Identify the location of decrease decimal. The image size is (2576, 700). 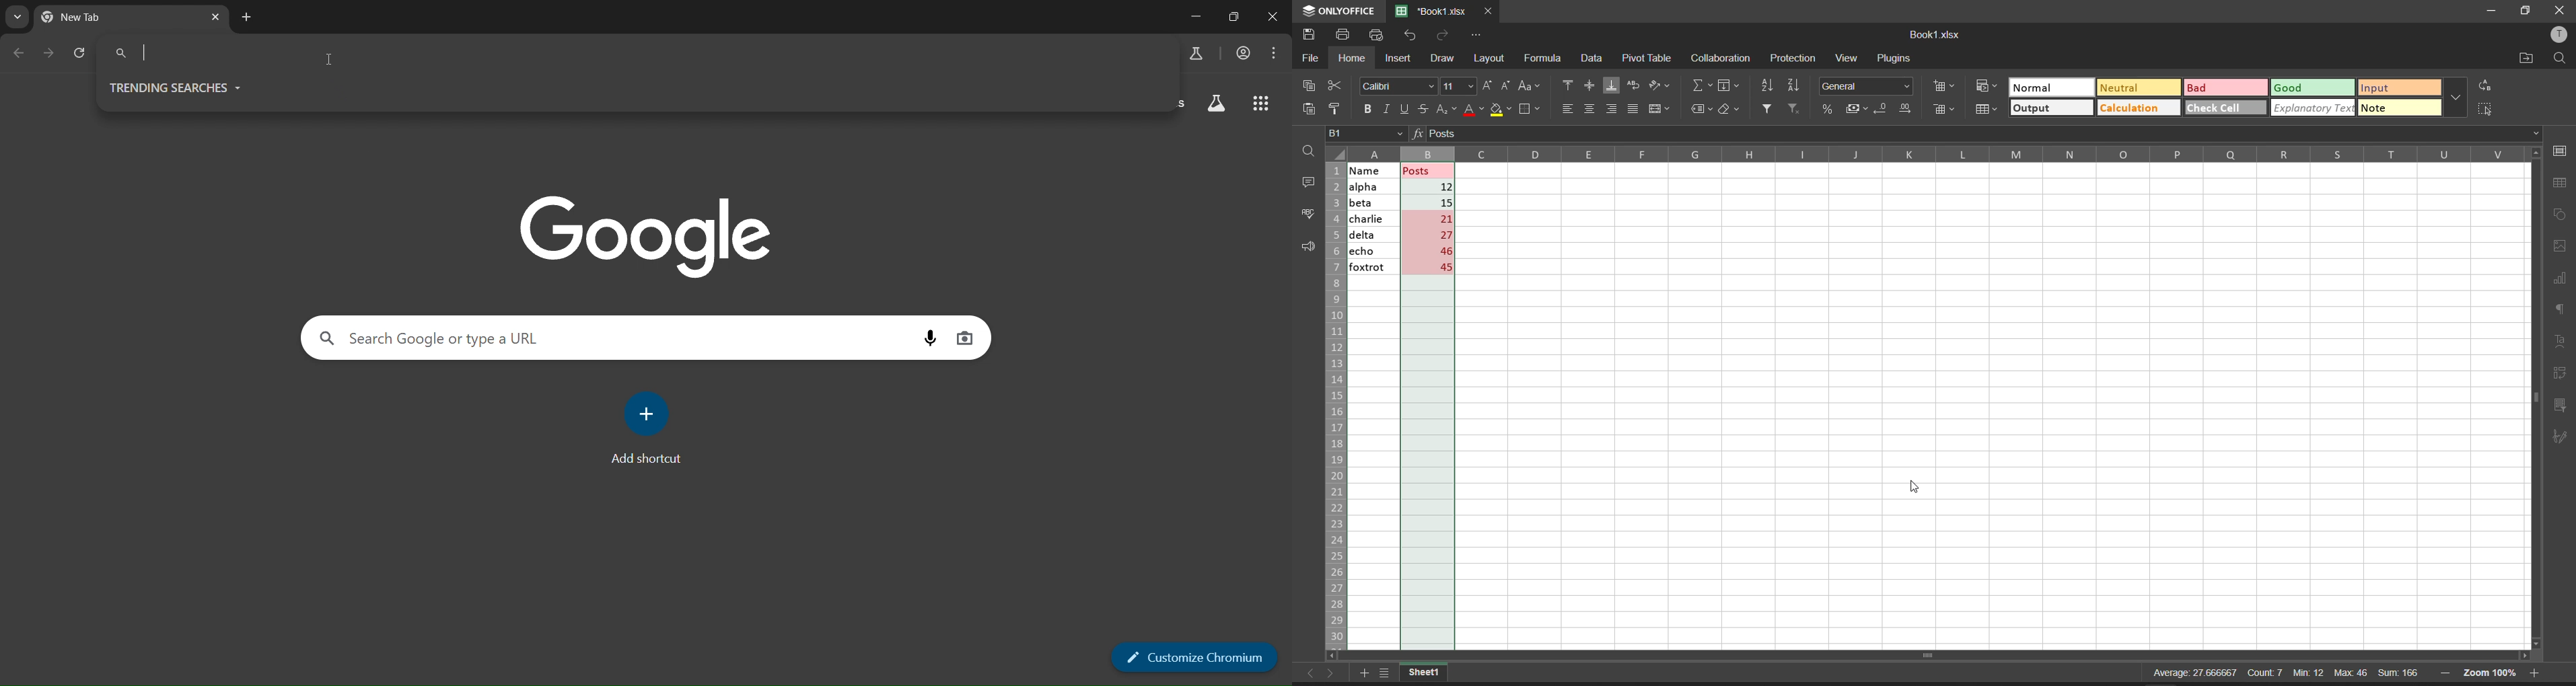
(1878, 108).